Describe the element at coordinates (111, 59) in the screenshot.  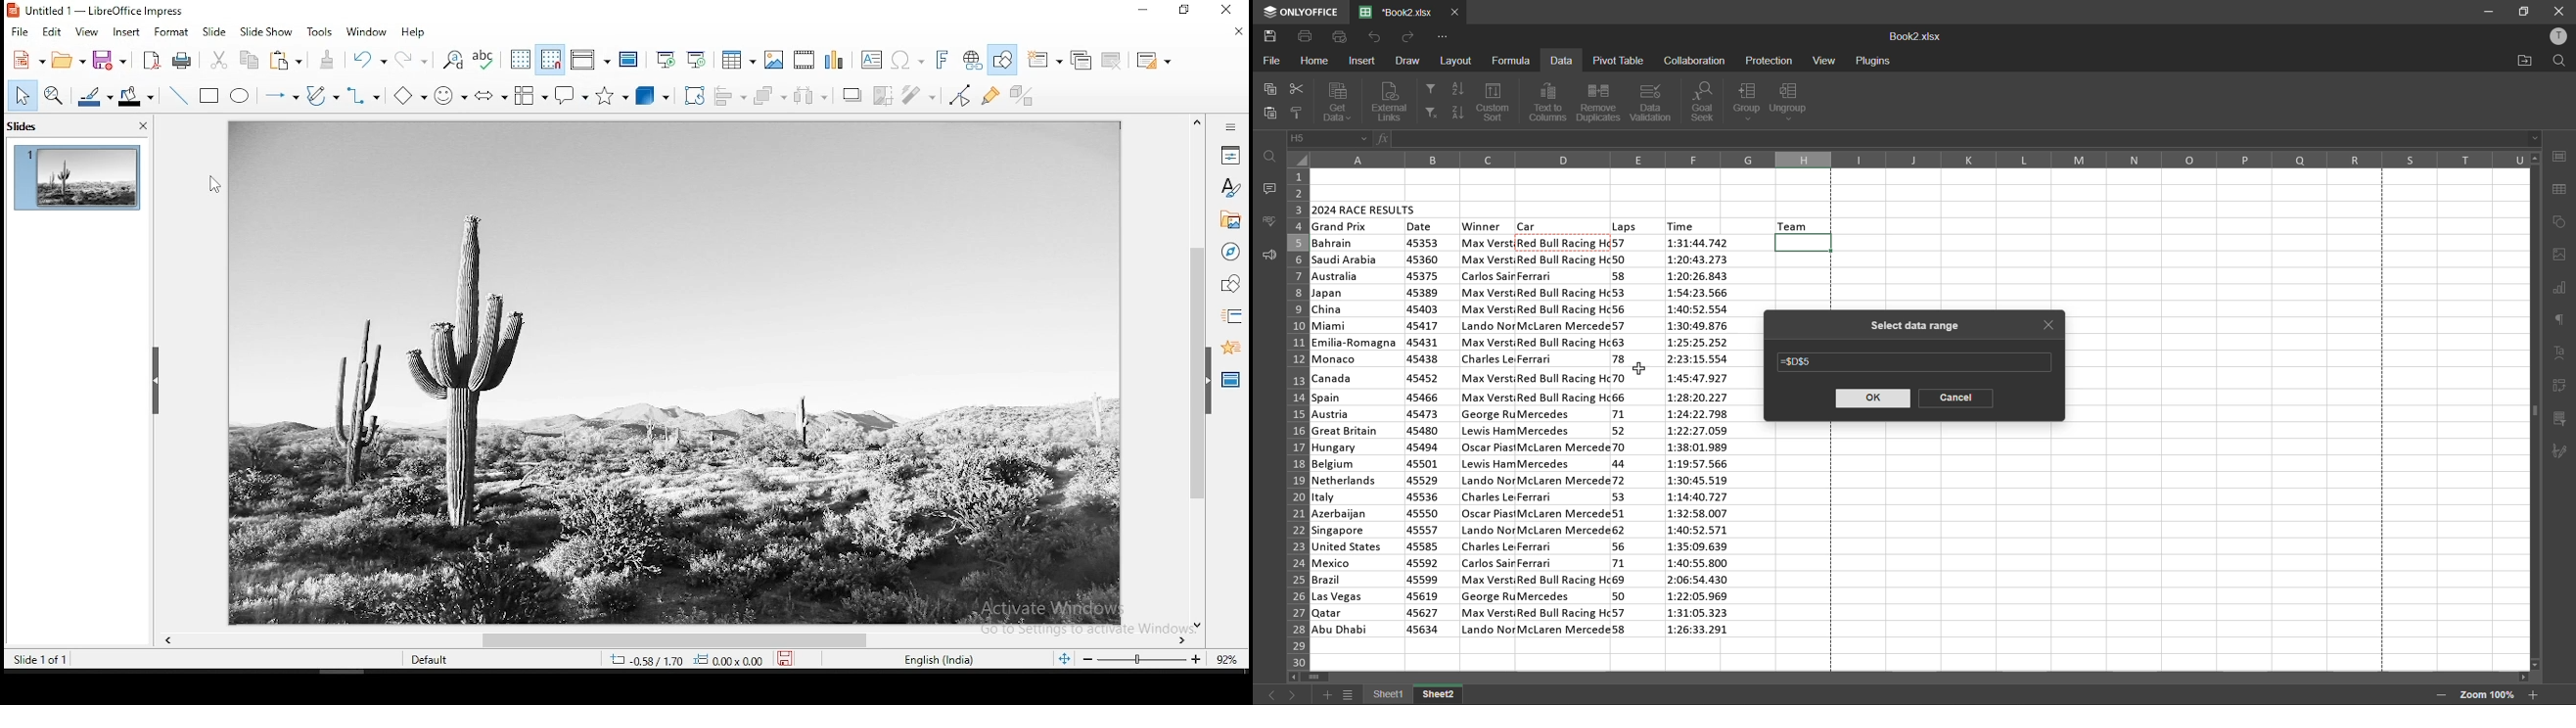
I see `save` at that location.